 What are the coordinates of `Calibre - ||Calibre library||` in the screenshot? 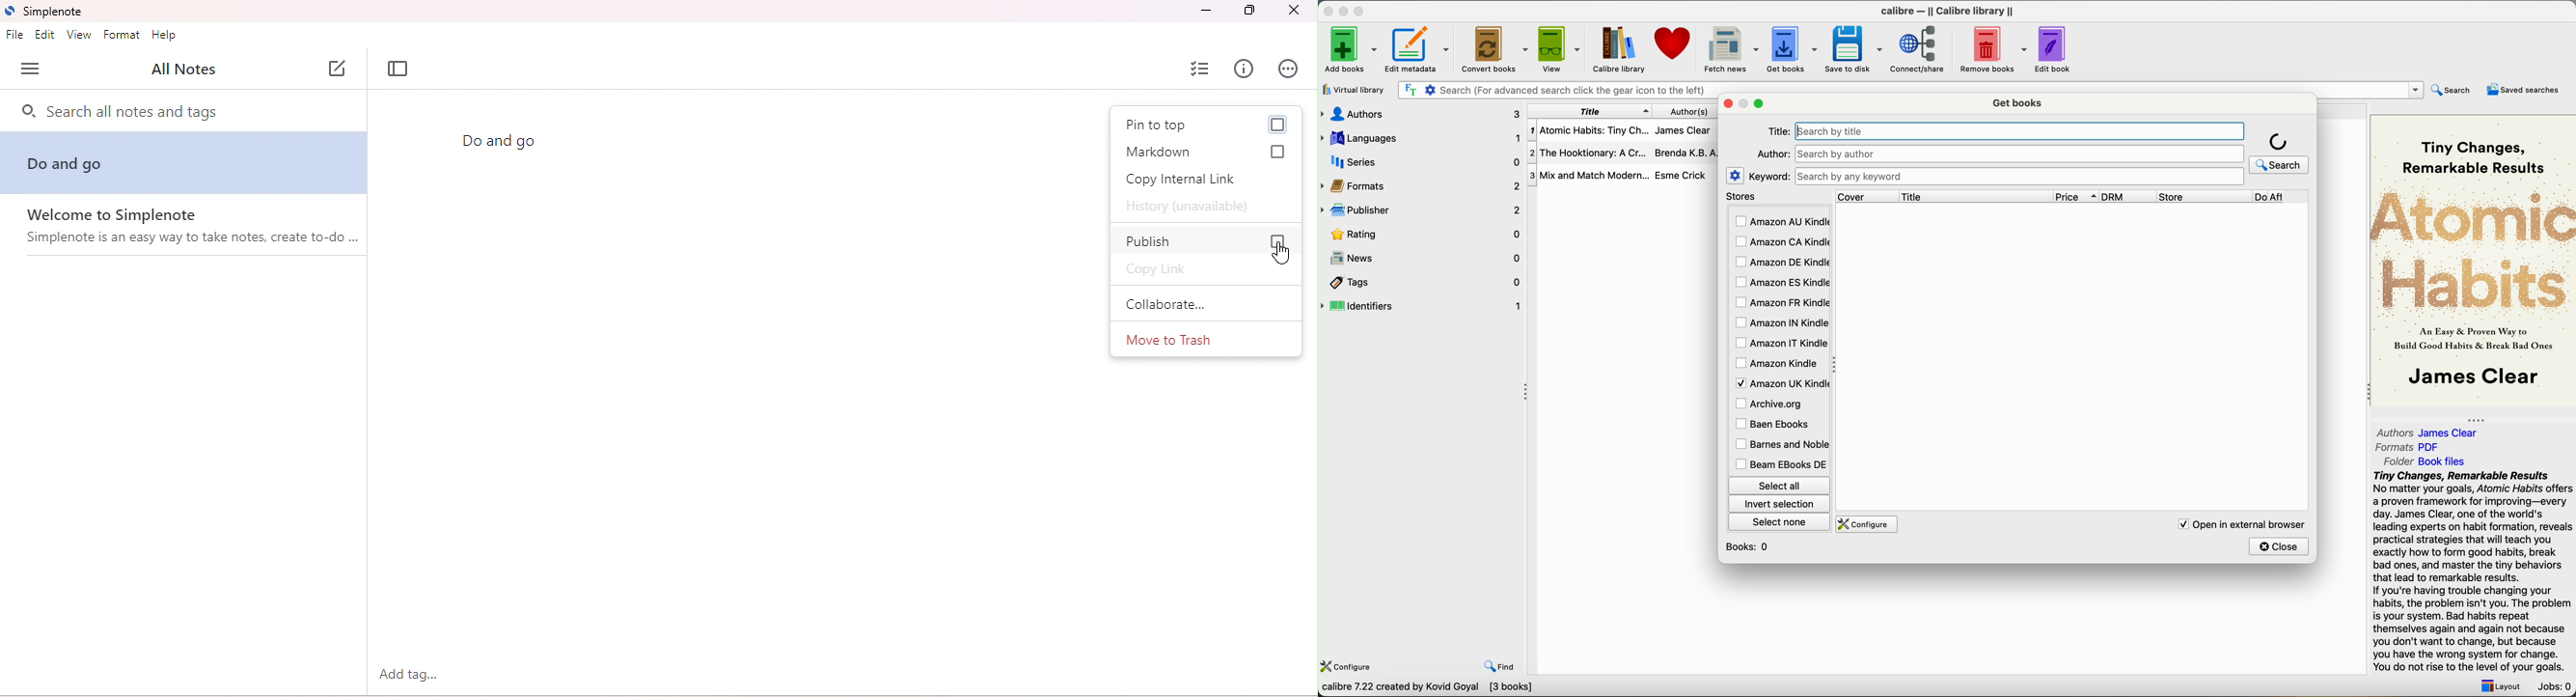 It's located at (1947, 11).